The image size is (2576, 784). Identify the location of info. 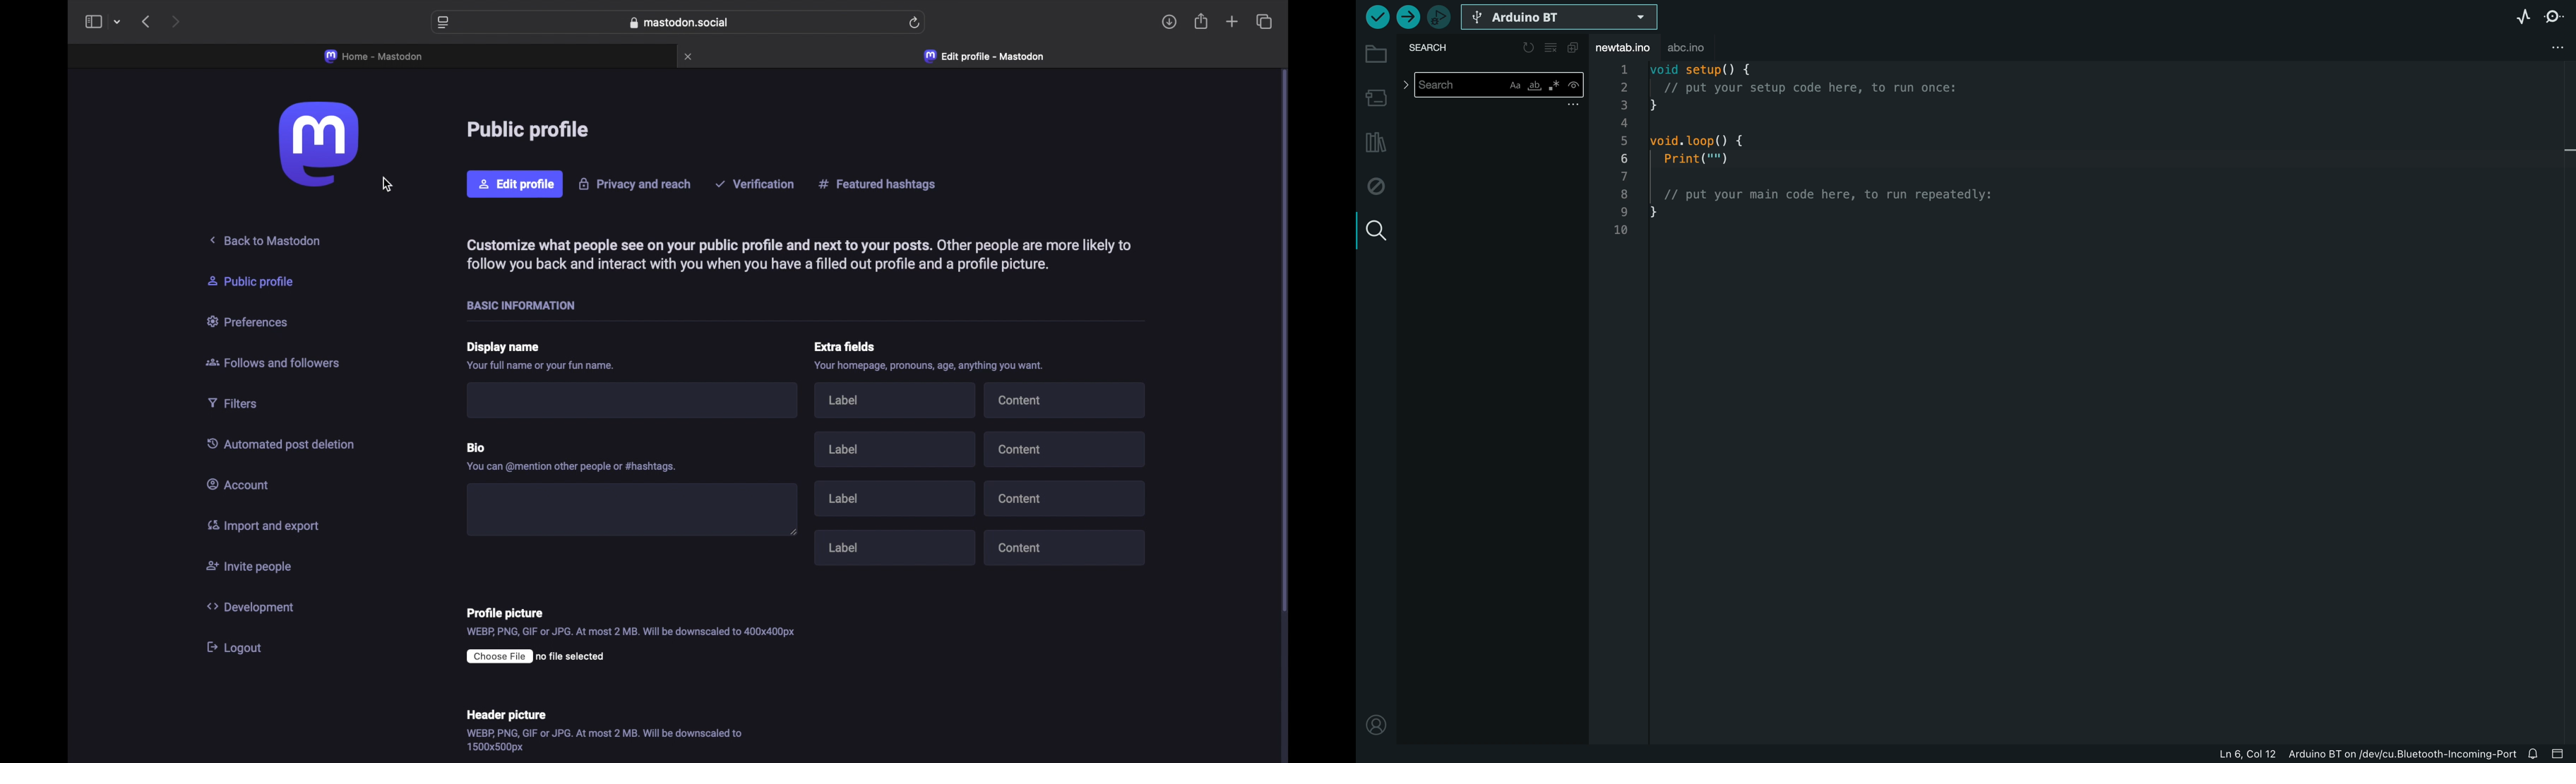
(609, 741).